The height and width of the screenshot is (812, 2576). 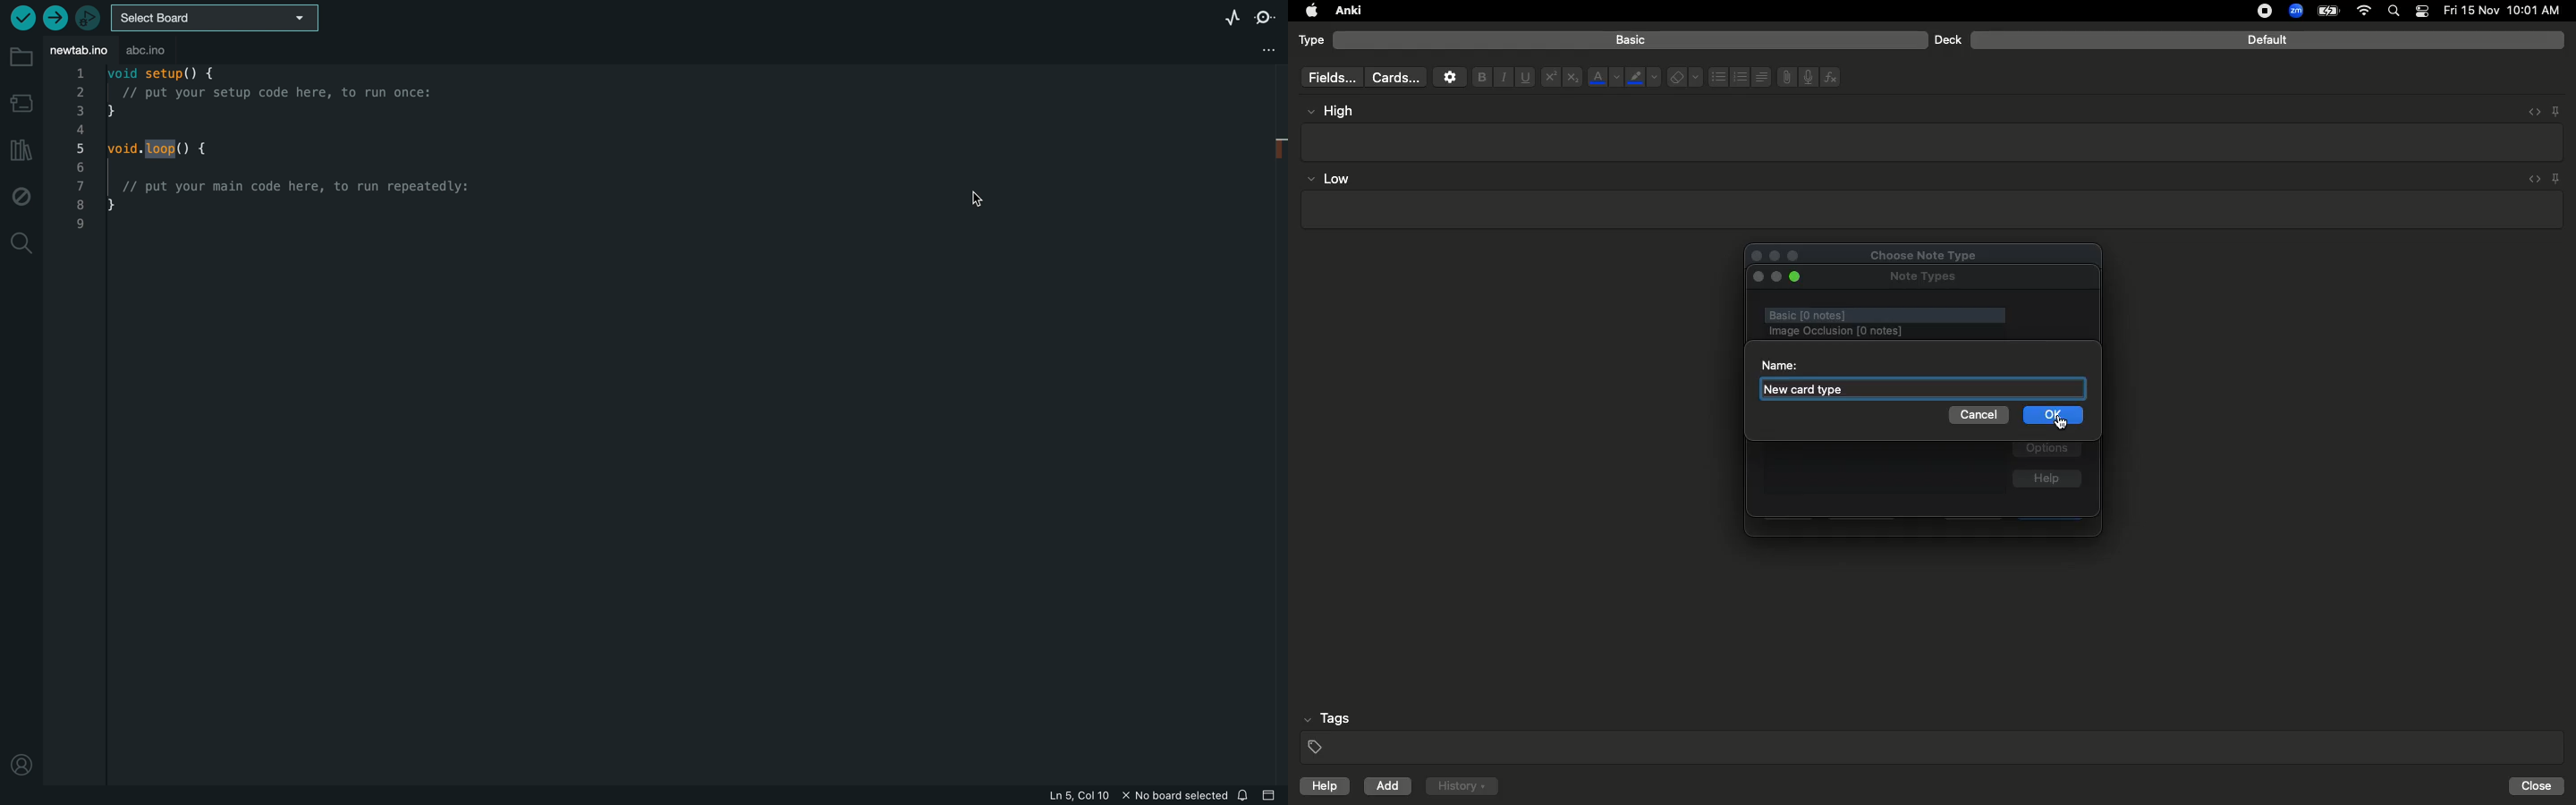 What do you see at coordinates (1524, 78) in the screenshot?
I see `Underline` at bounding box center [1524, 78].